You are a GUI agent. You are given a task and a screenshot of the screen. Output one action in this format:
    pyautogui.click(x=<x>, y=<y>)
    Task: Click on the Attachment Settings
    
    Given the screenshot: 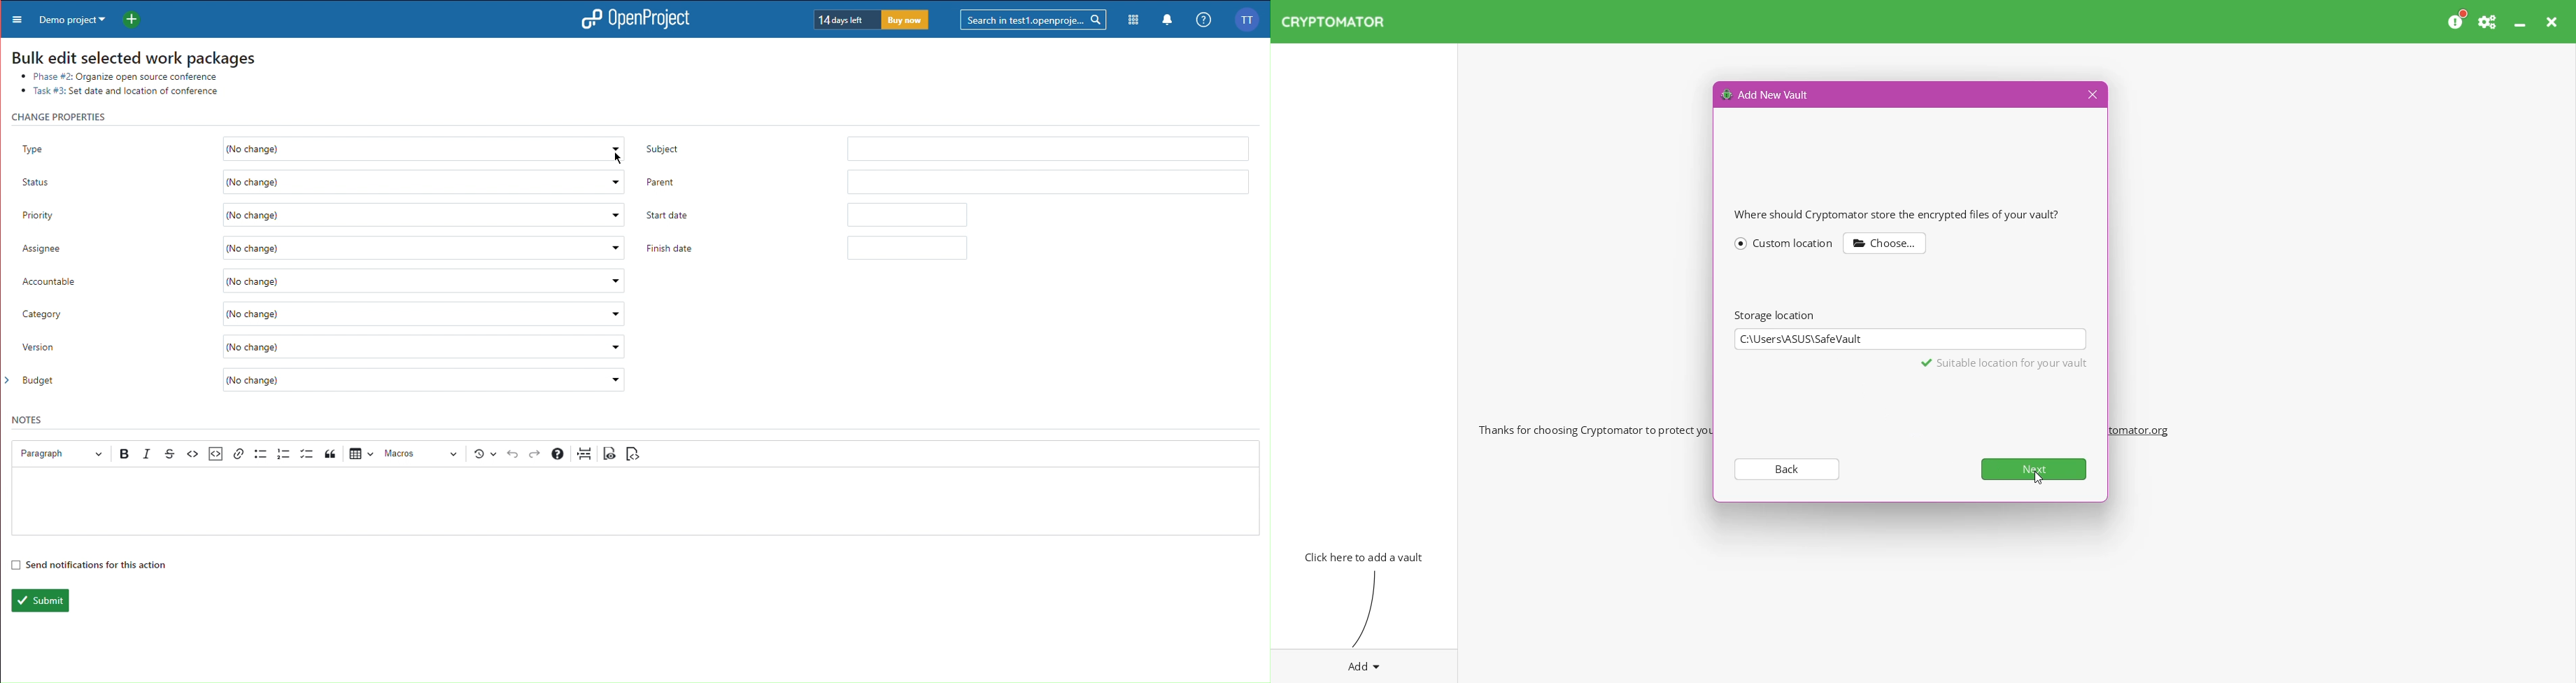 What is the action you would take?
    pyautogui.click(x=214, y=454)
    